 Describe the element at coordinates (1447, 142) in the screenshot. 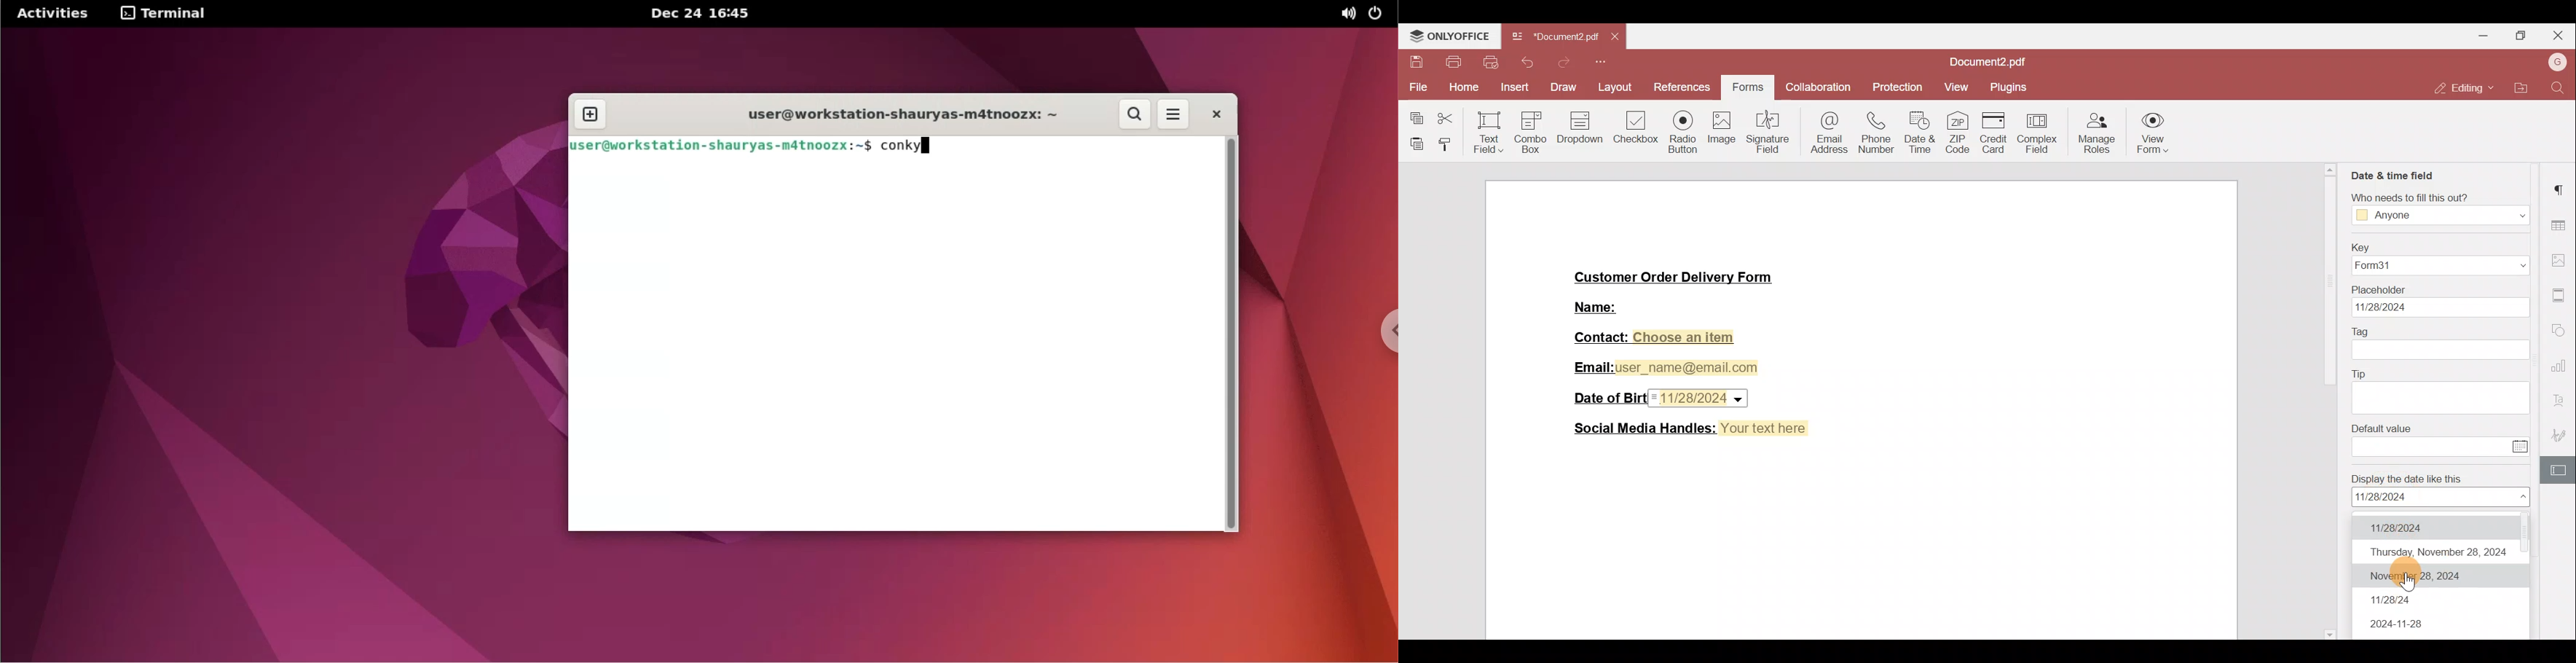

I see `Copy style` at that location.